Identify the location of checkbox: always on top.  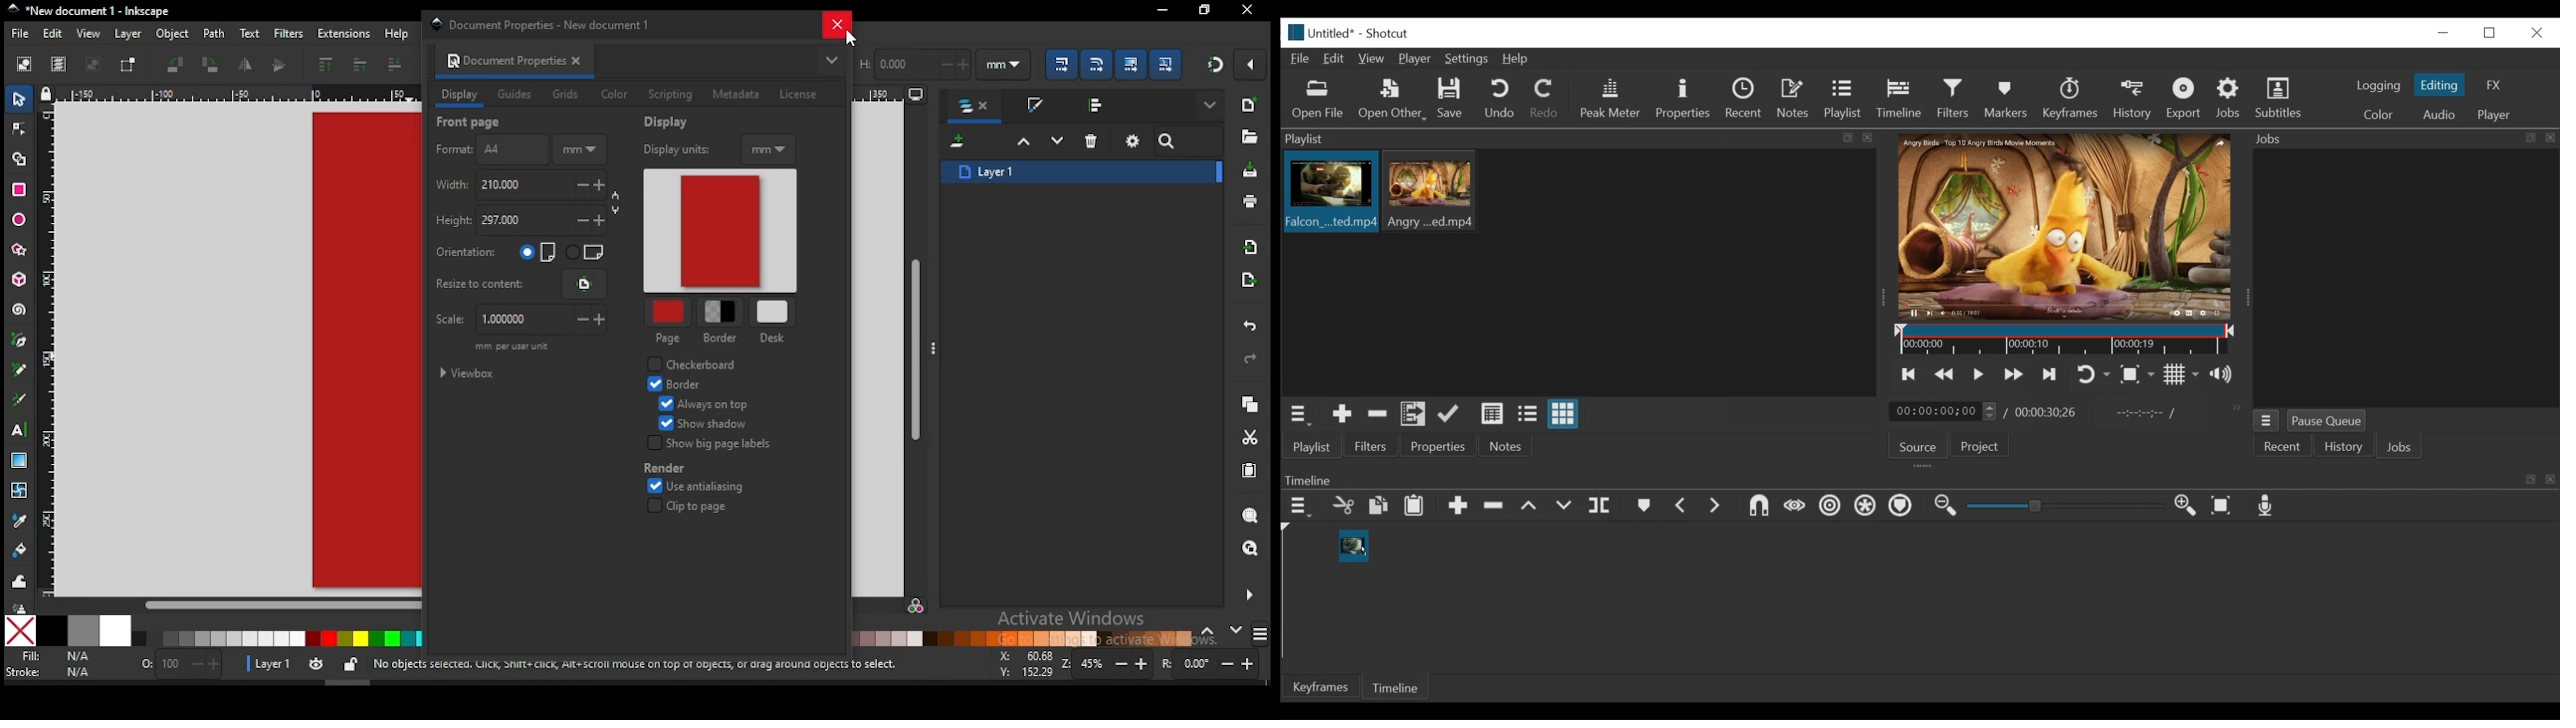
(702, 406).